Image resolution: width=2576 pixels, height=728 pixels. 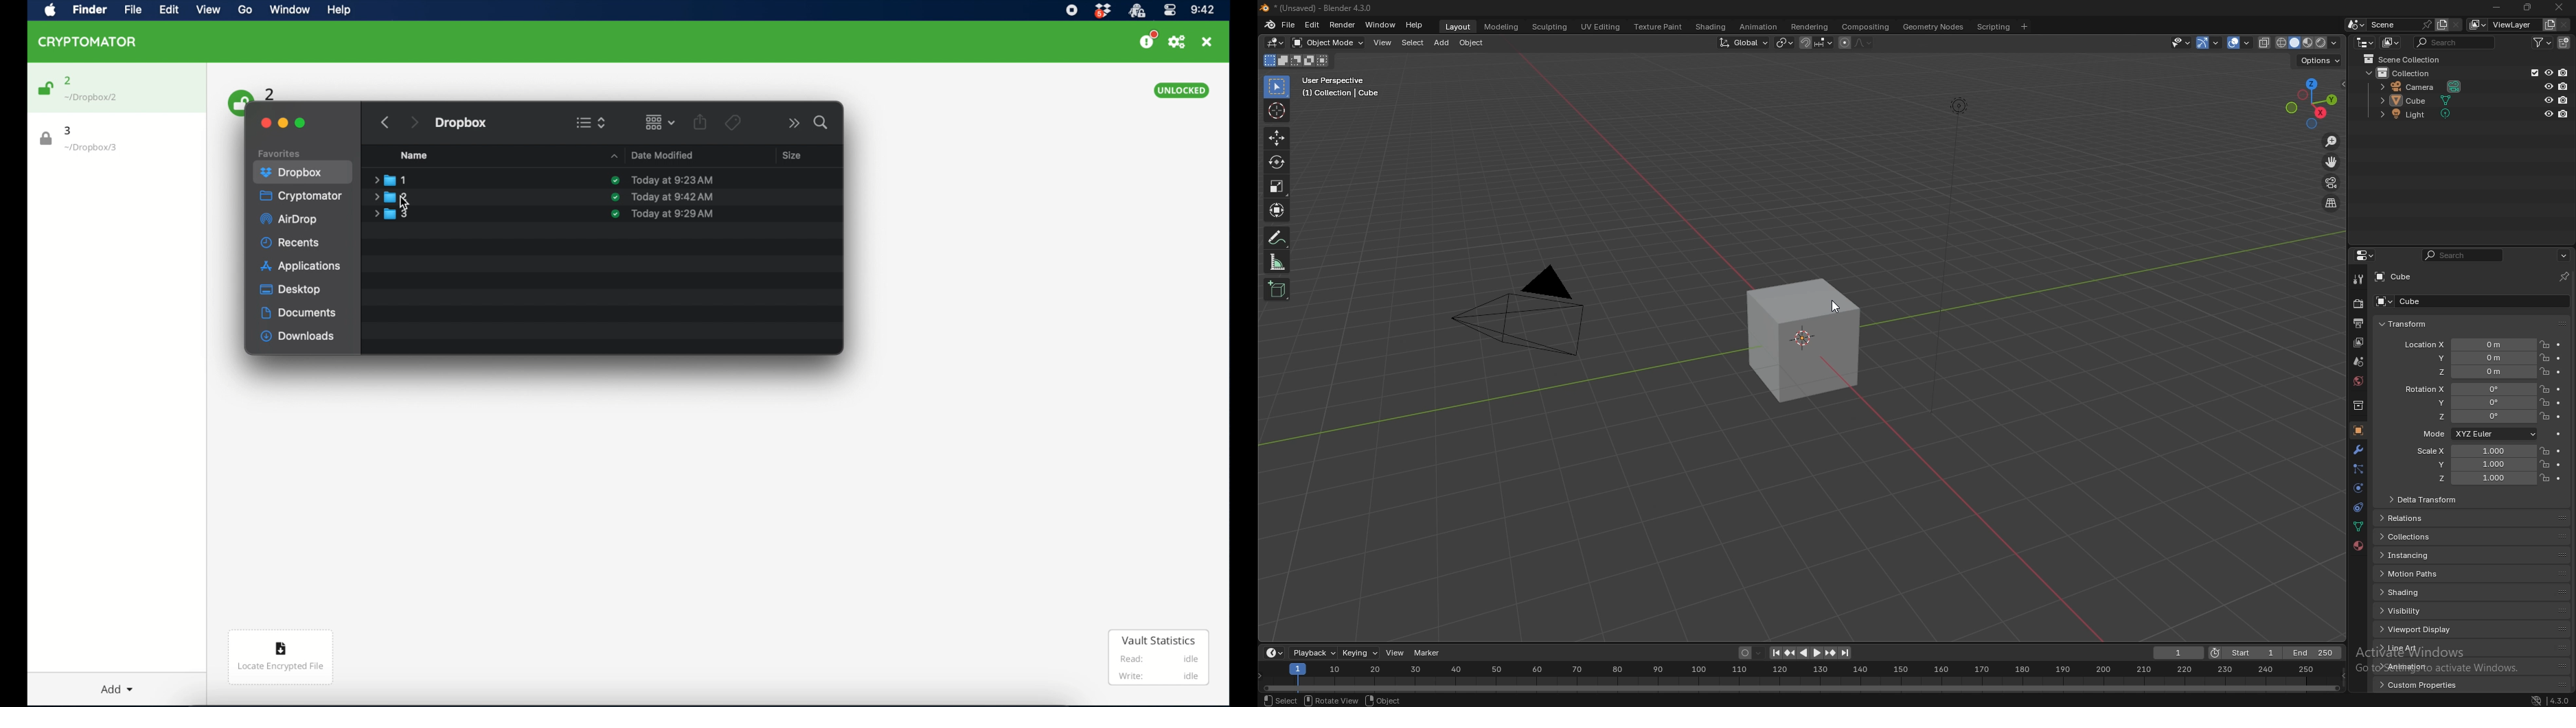 What do you see at coordinates (2332, 182) in the screenshot?
I see `camera view` at bounding box center [2332, 182].